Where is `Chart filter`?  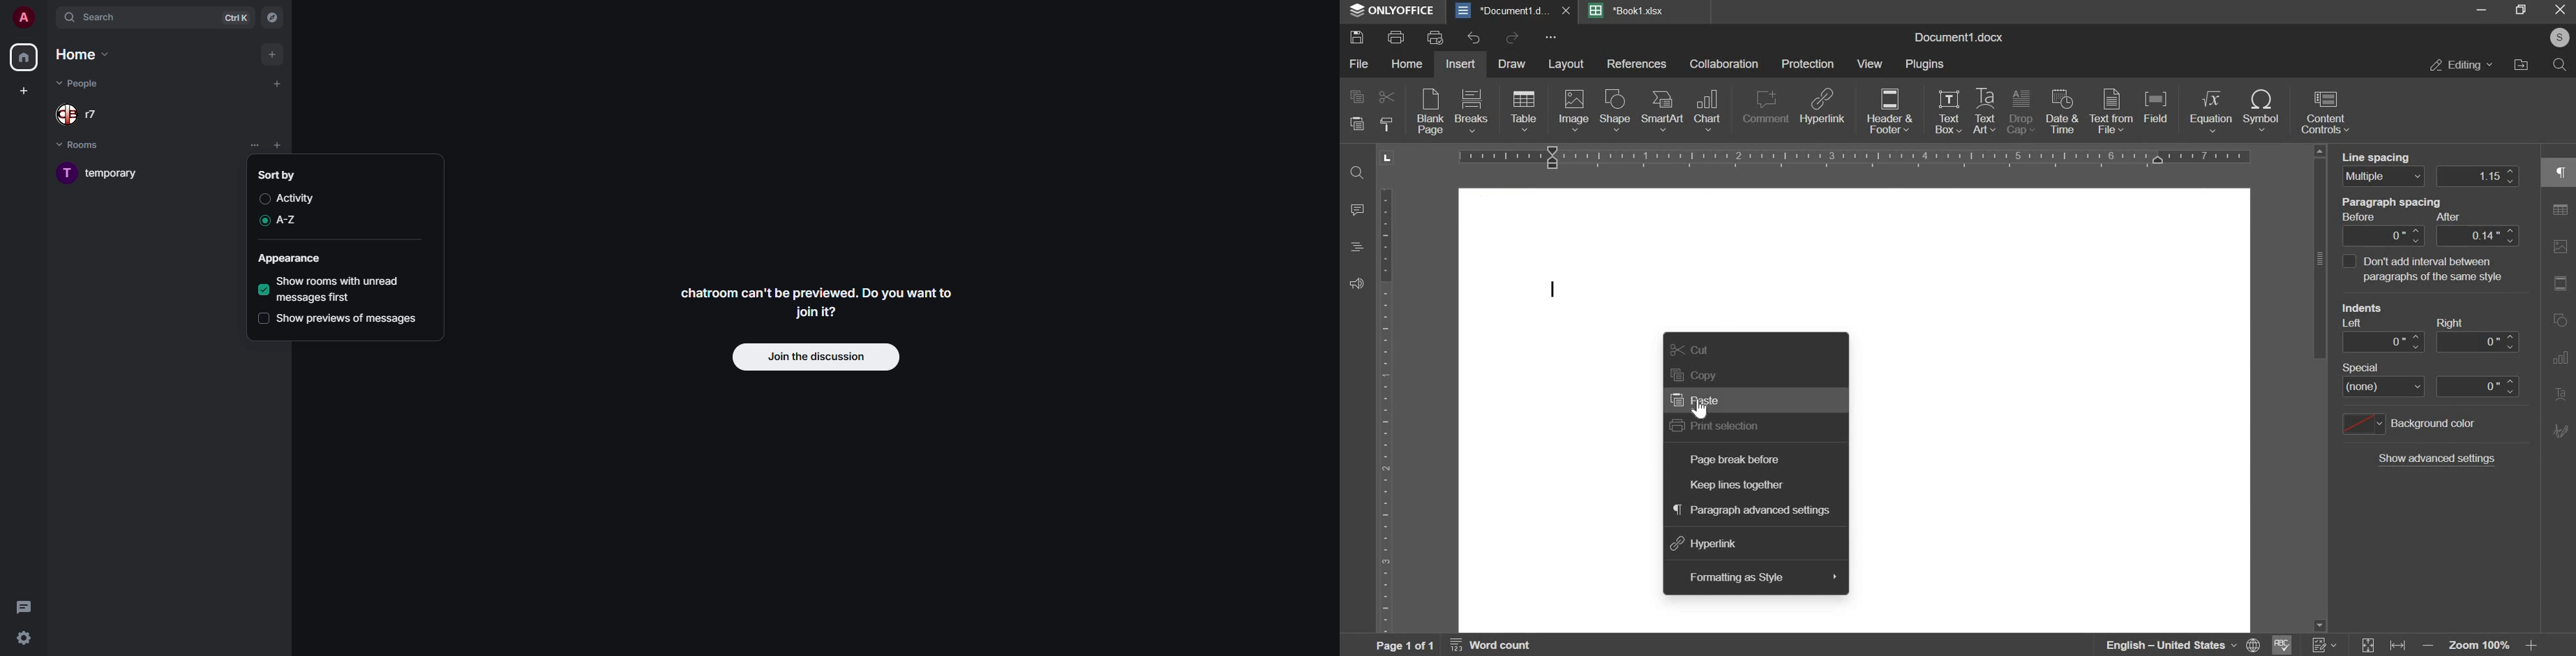
Chart filter is located at coordinates (2560, 468).